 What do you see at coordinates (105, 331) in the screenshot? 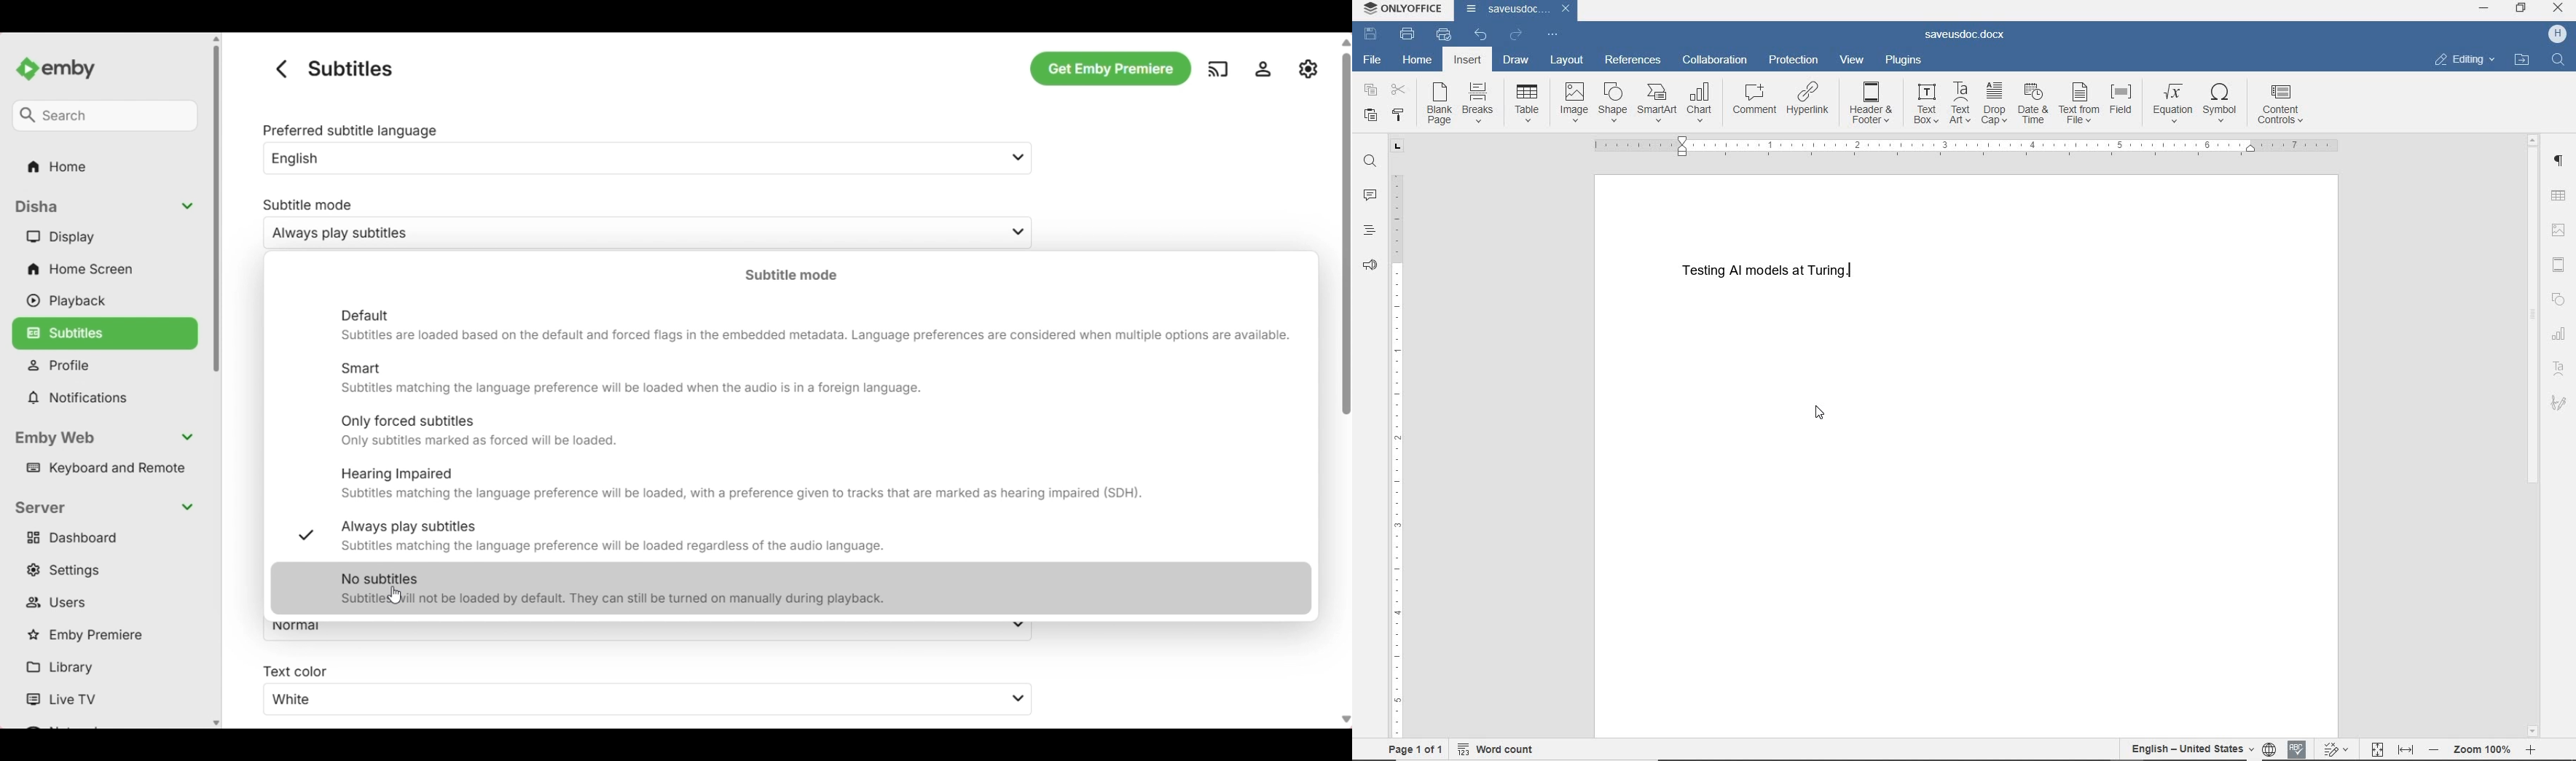
I see `Subtitles` at bounding box center [105, 331].